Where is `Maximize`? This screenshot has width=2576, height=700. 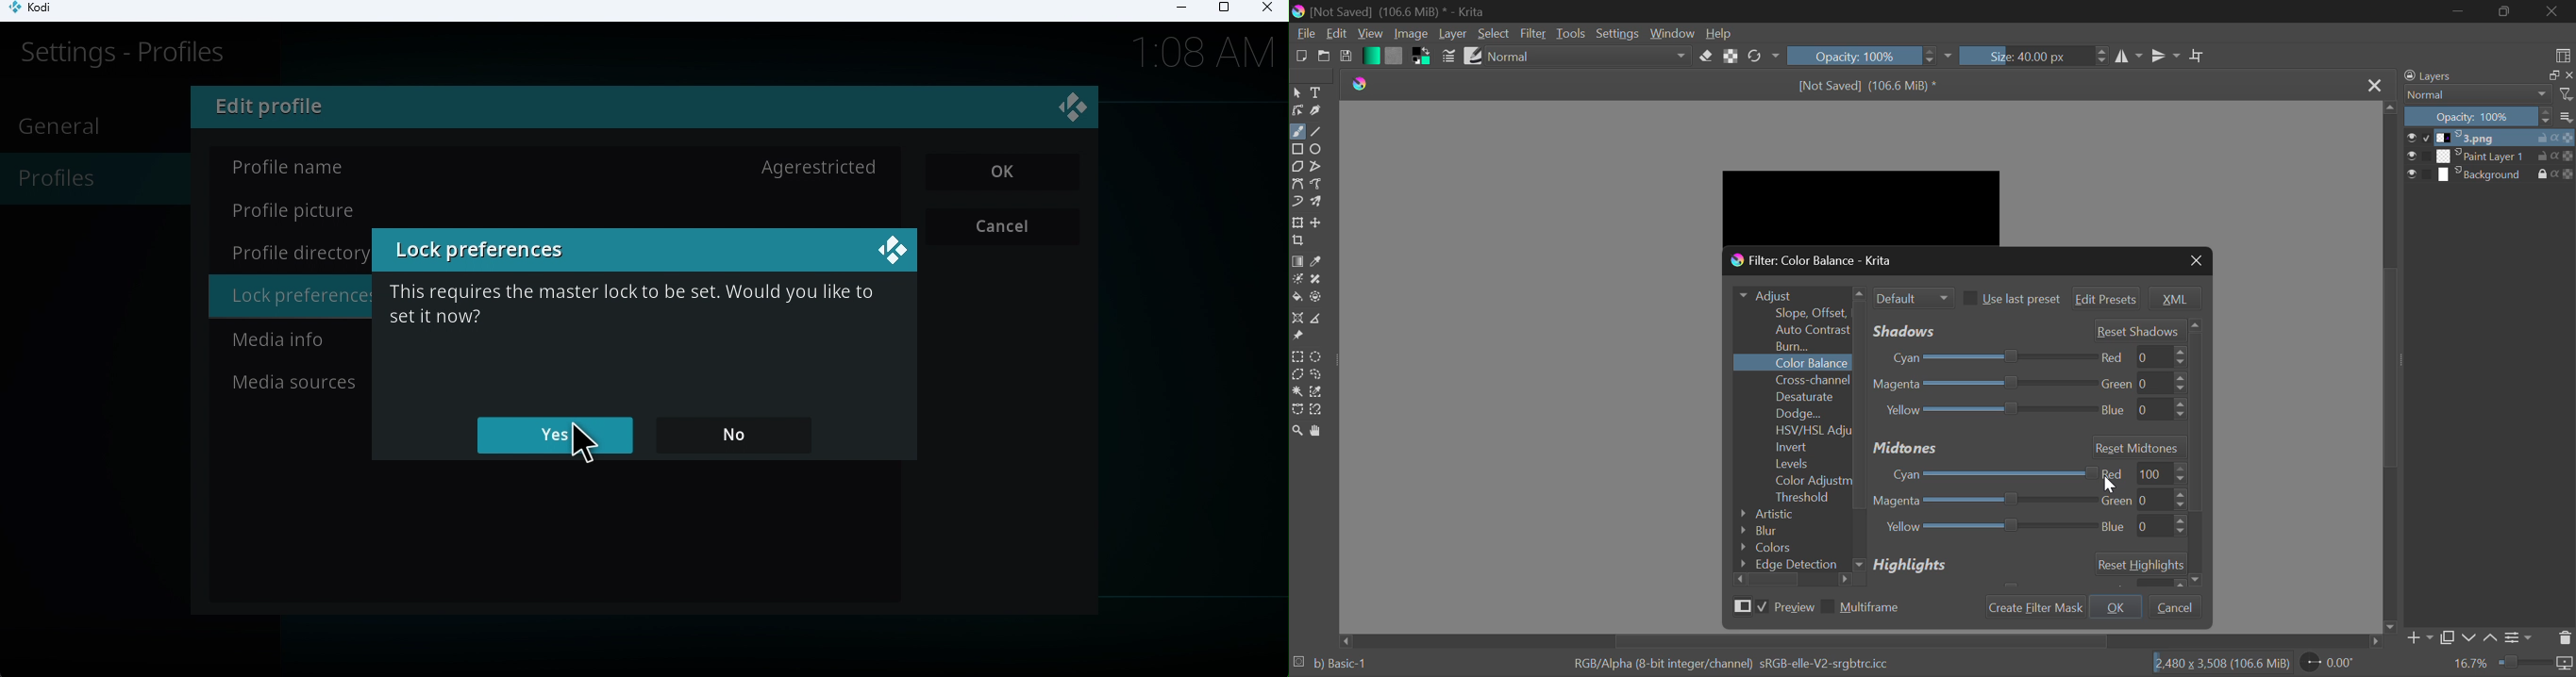
Maximize is located at coordinates (1223, 11).